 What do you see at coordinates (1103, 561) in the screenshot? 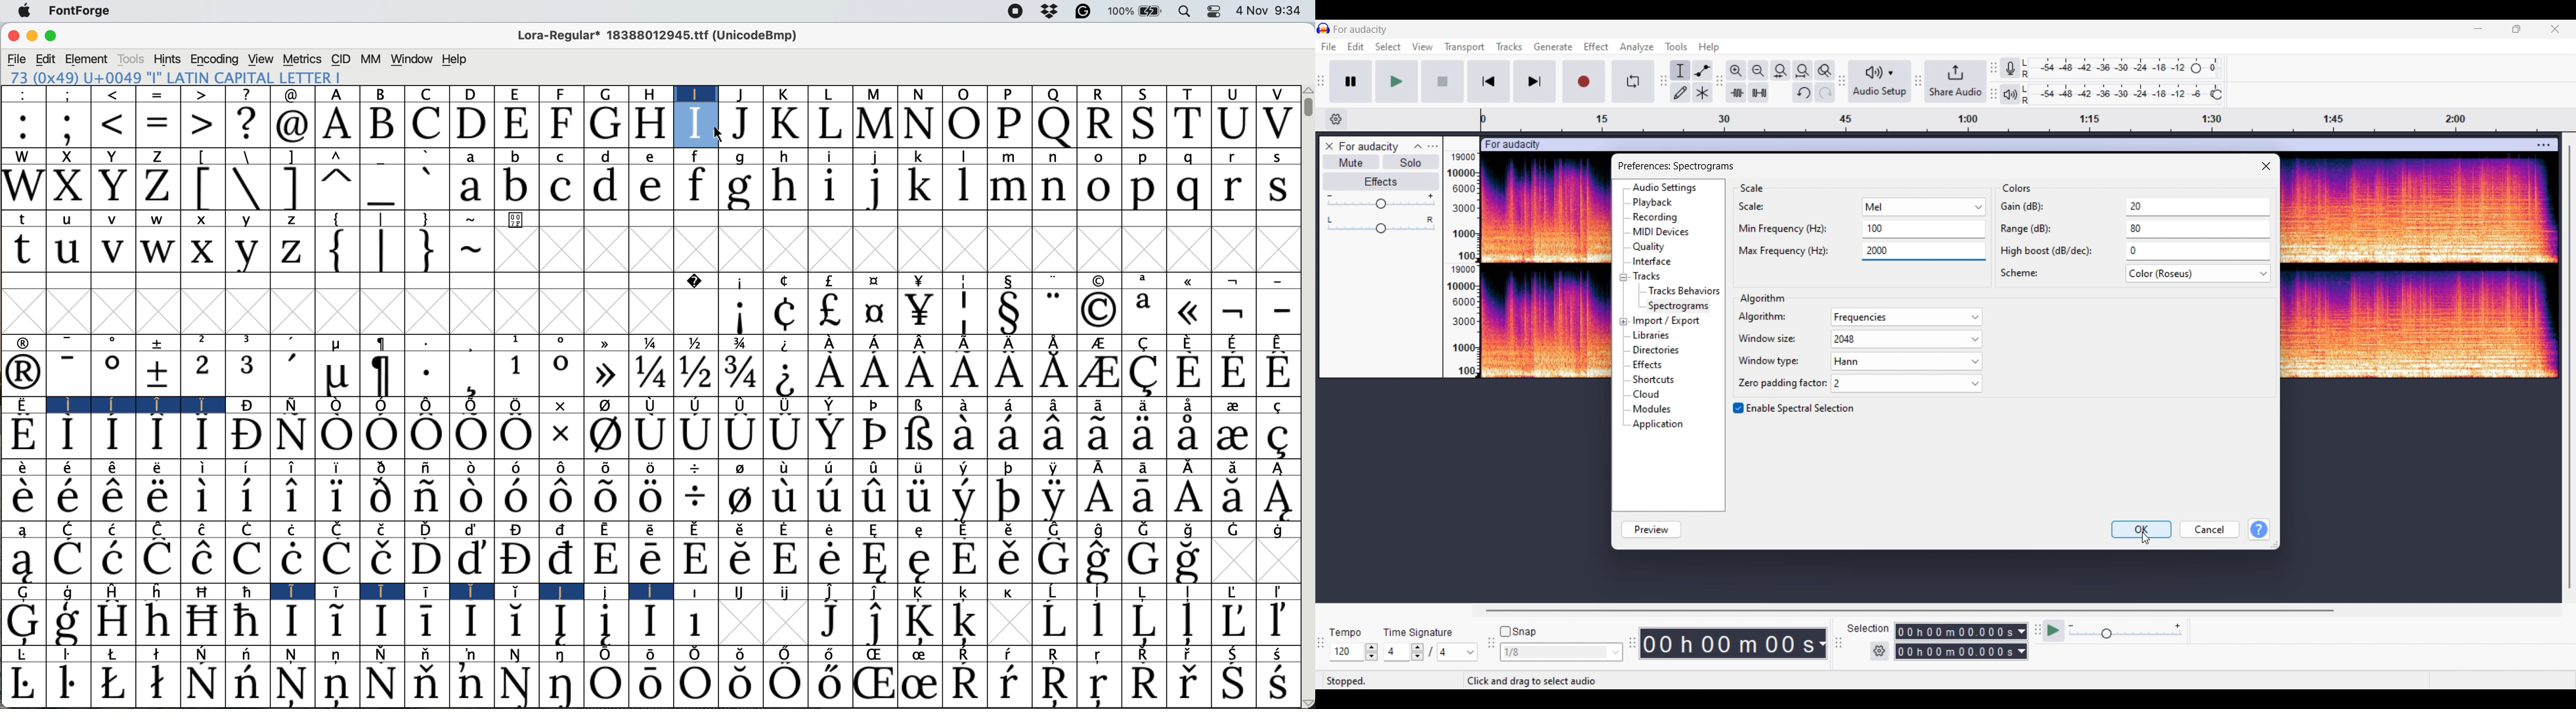
I see `Symbol` at bounding box center [1103, 561].